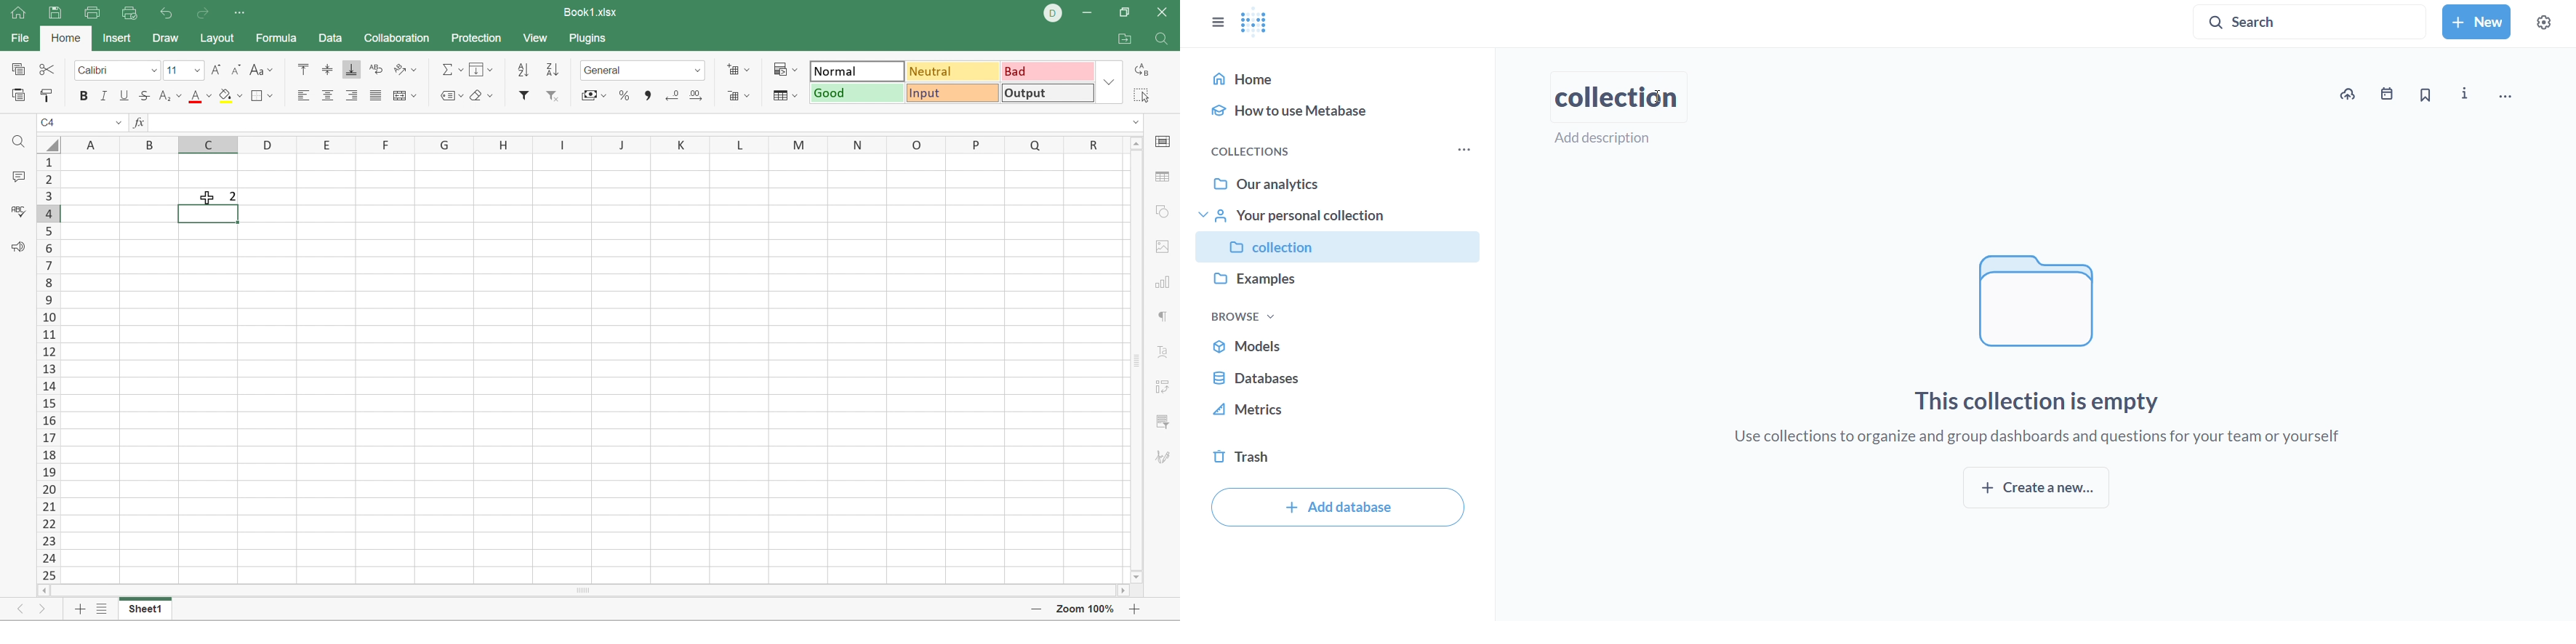 The width and height of the screenshot is (2576, 644). Describe the element at coordinates (1038, 609) in the screenshot. I see `Zoom Out` at that location.